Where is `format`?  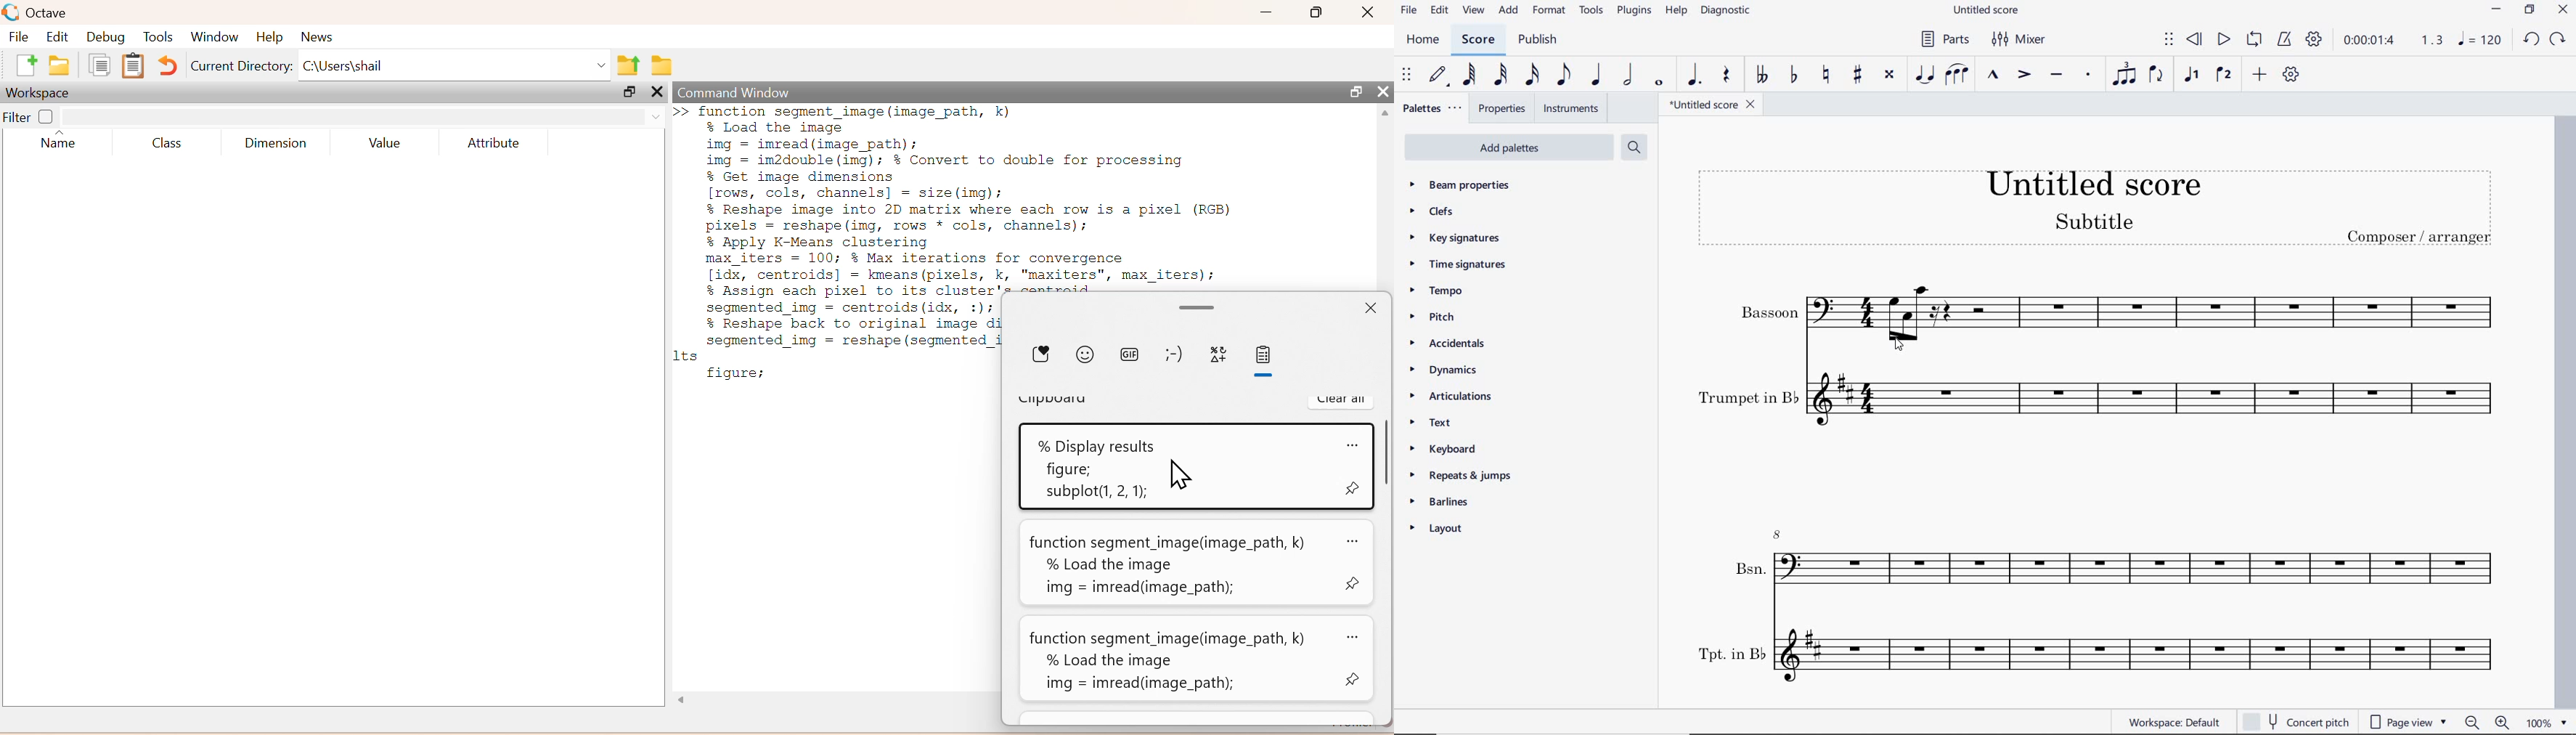
format is located at coordinates (1550, 11).